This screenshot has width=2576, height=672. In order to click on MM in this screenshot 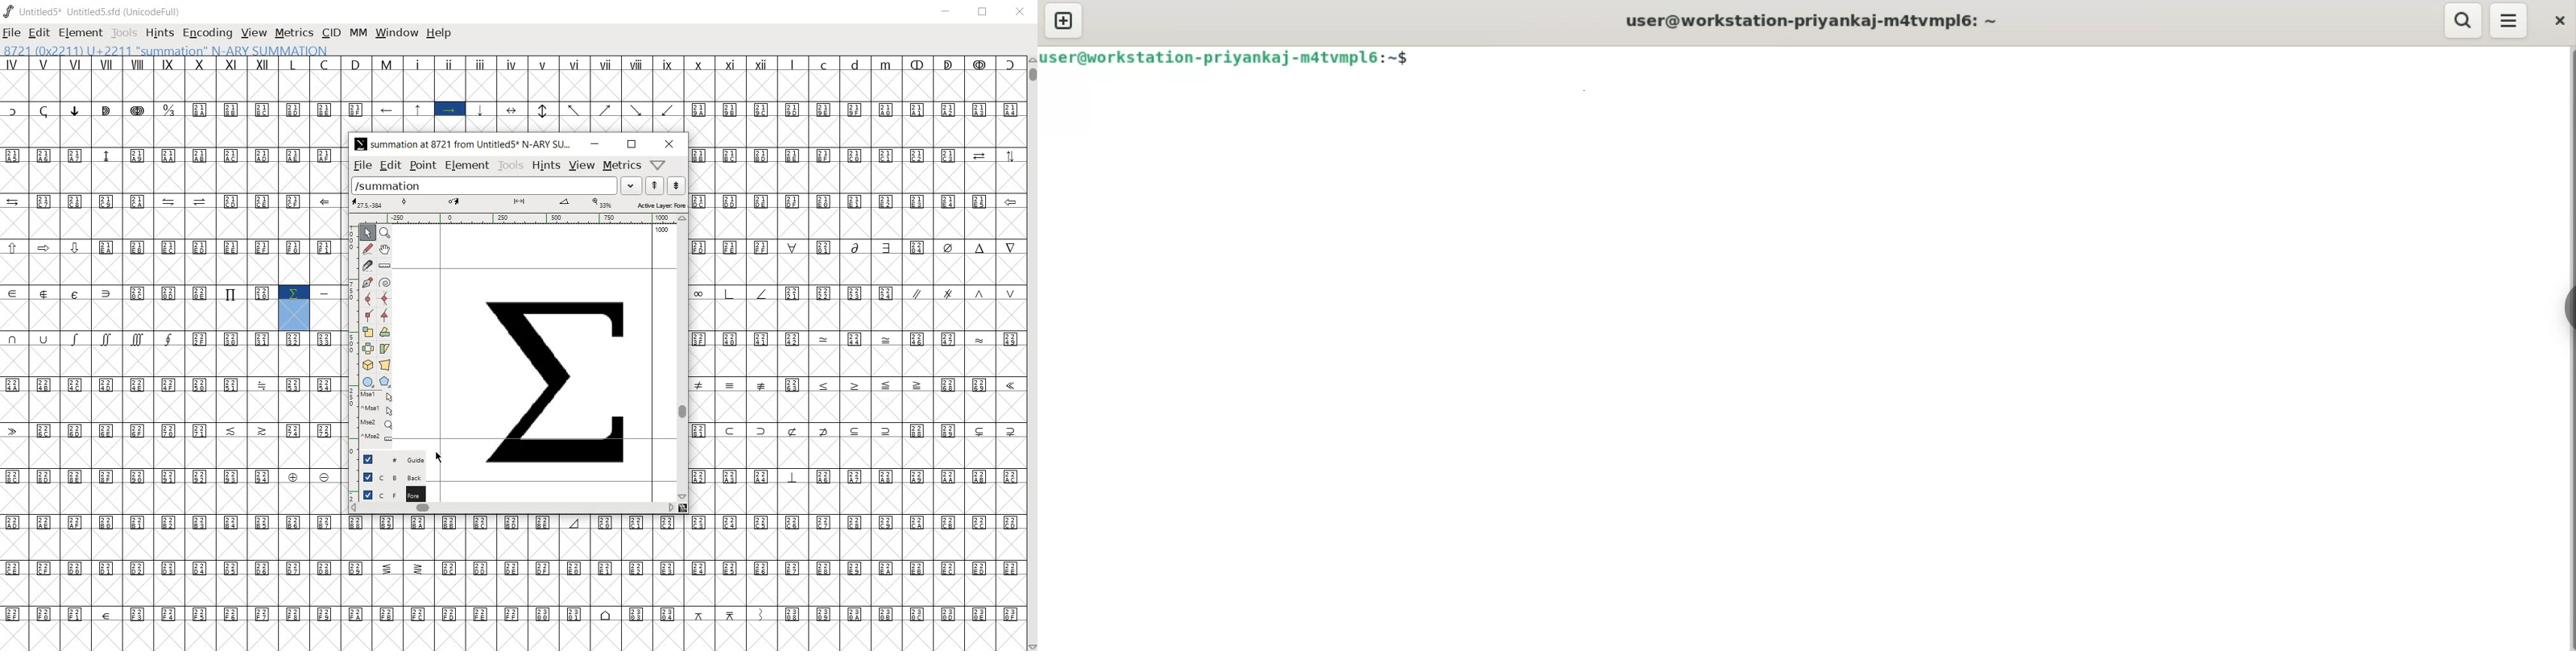, I will do `click(357, 32)`.